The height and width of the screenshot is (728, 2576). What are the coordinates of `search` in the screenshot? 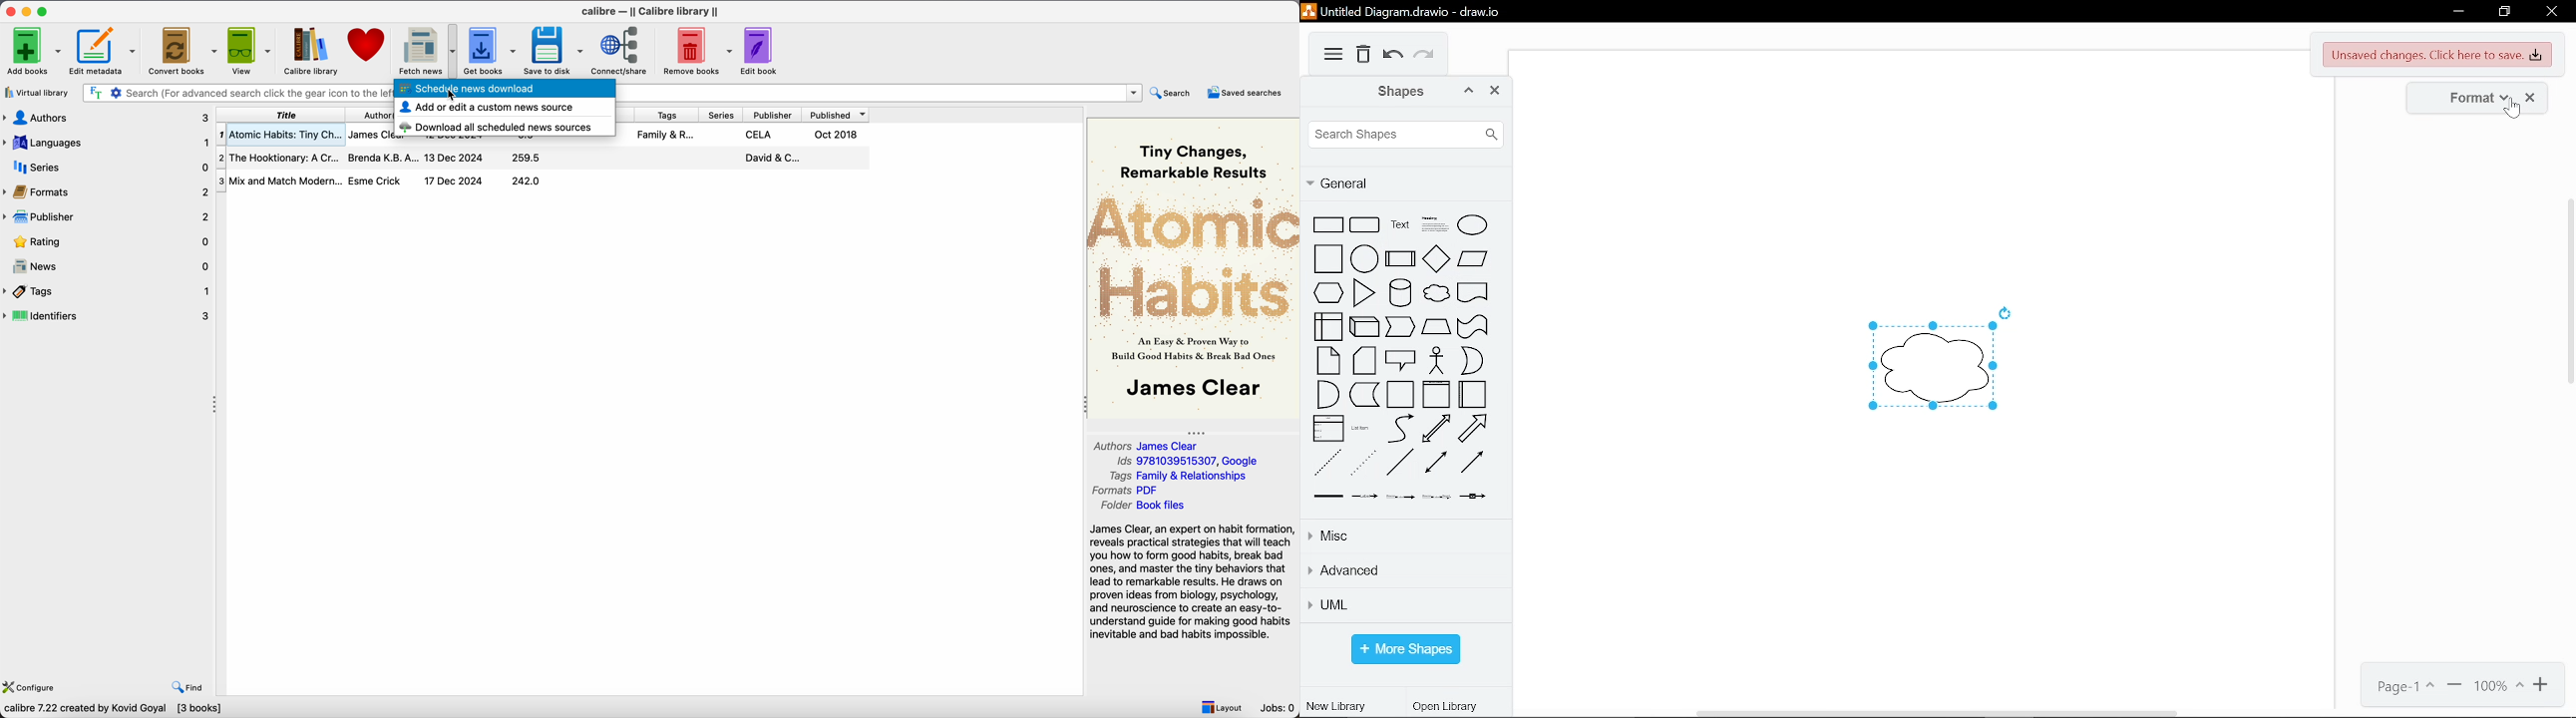 It's located at (1172, 93).